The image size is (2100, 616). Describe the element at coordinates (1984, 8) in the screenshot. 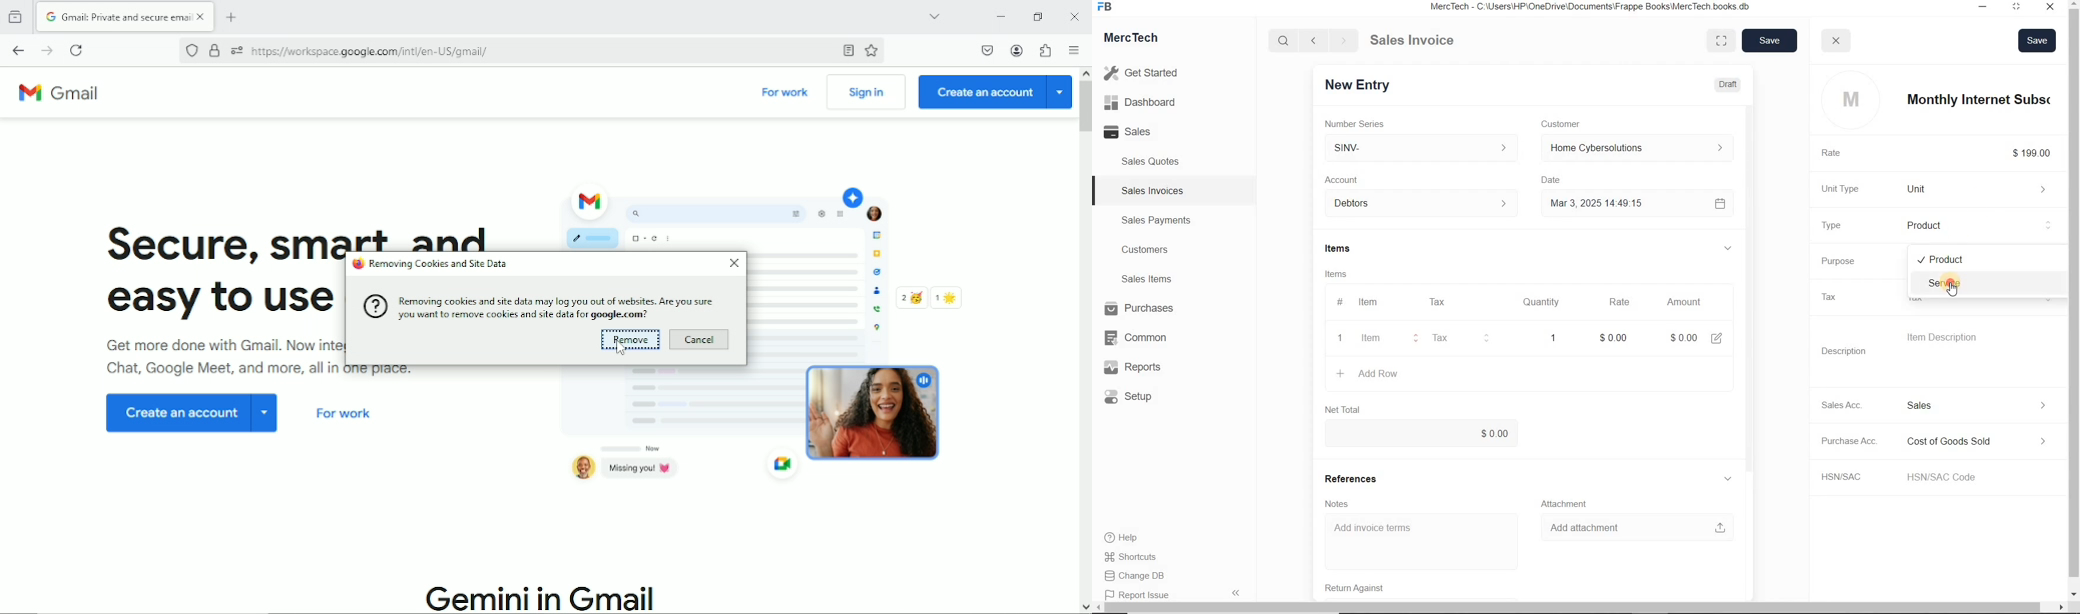

I see `Minimize` at that location.